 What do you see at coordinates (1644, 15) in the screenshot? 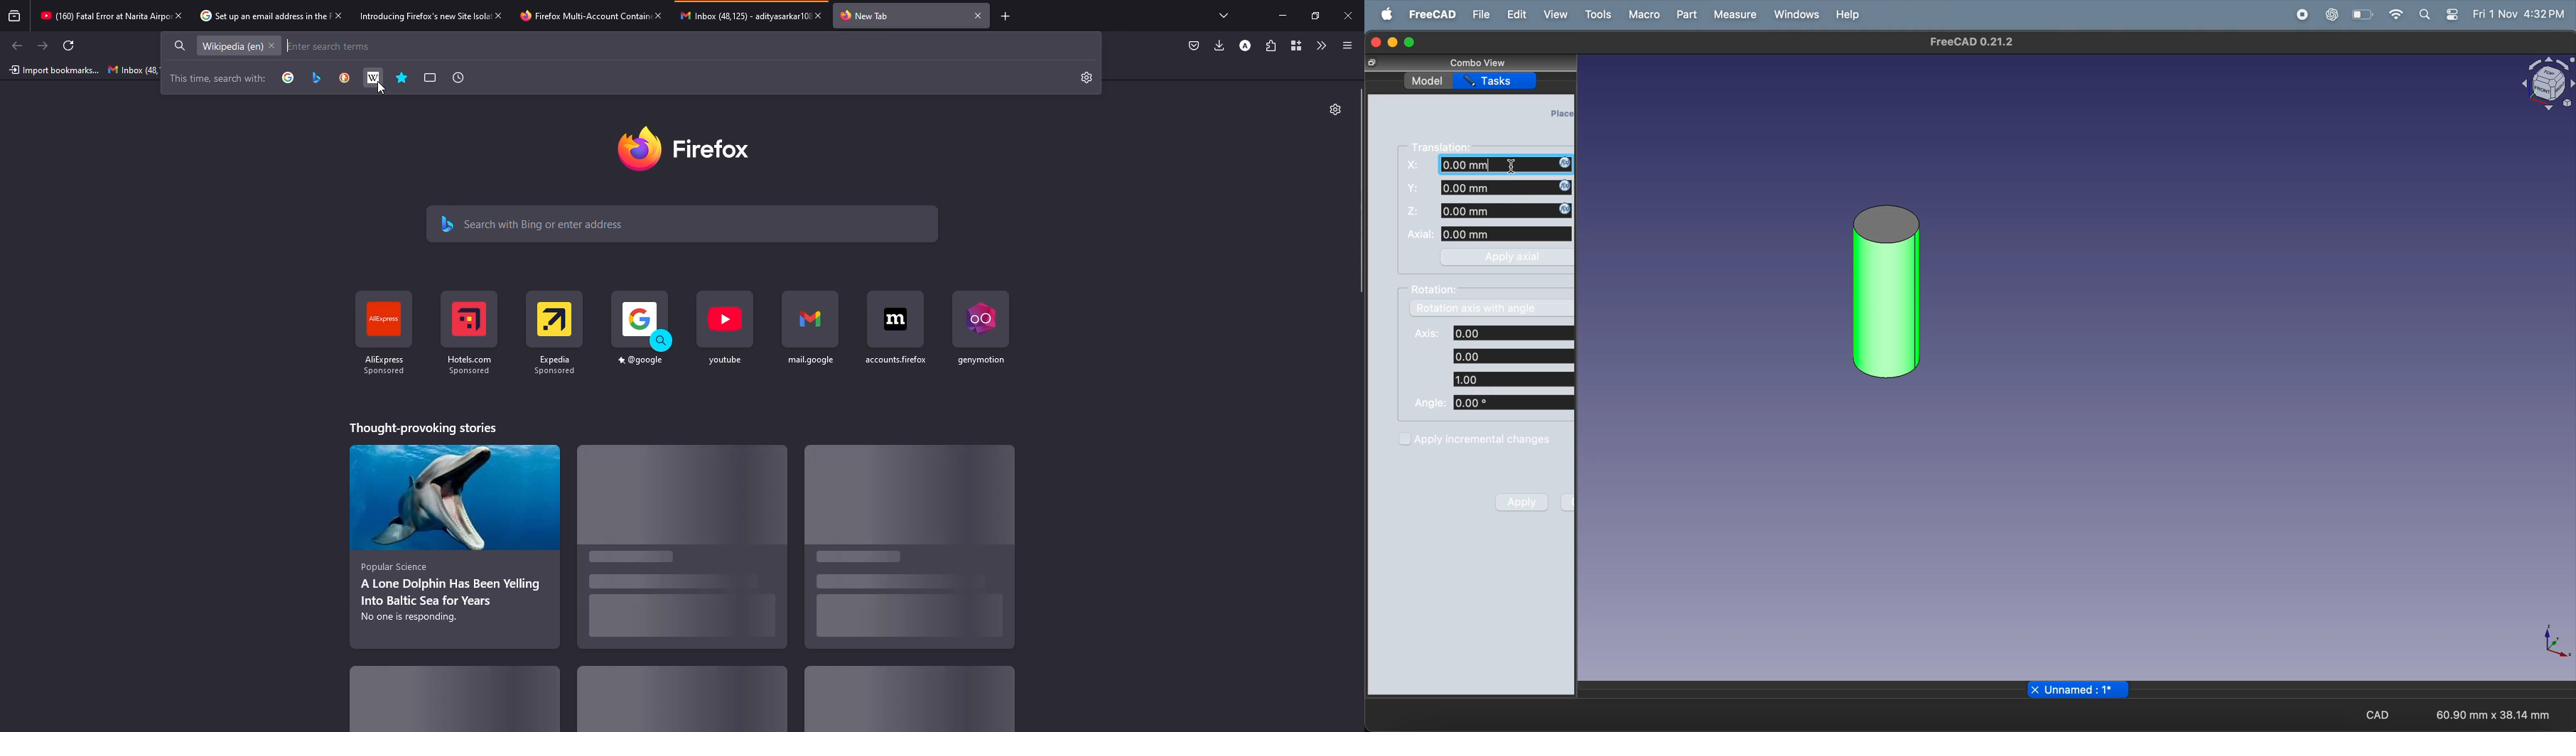
I see `macro` at bounding box center [1644, 15].